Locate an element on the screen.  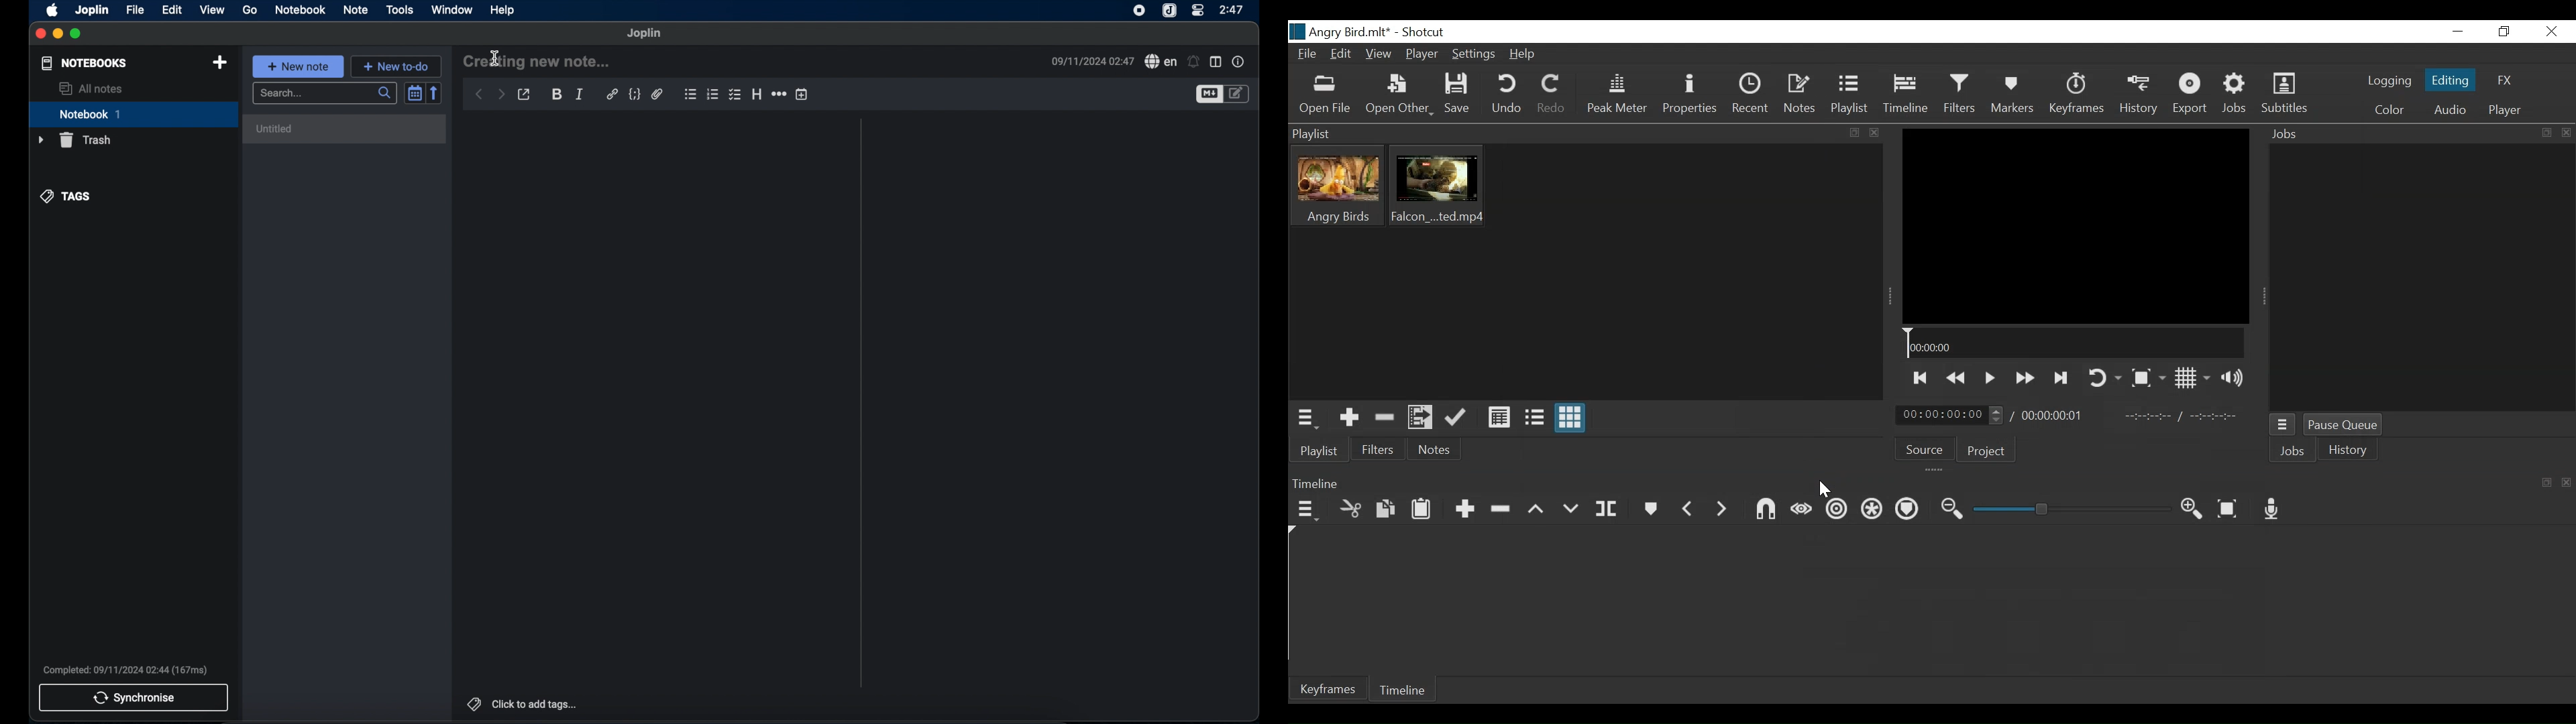
Skip to te previous point is located at coordinates (1919, 378).